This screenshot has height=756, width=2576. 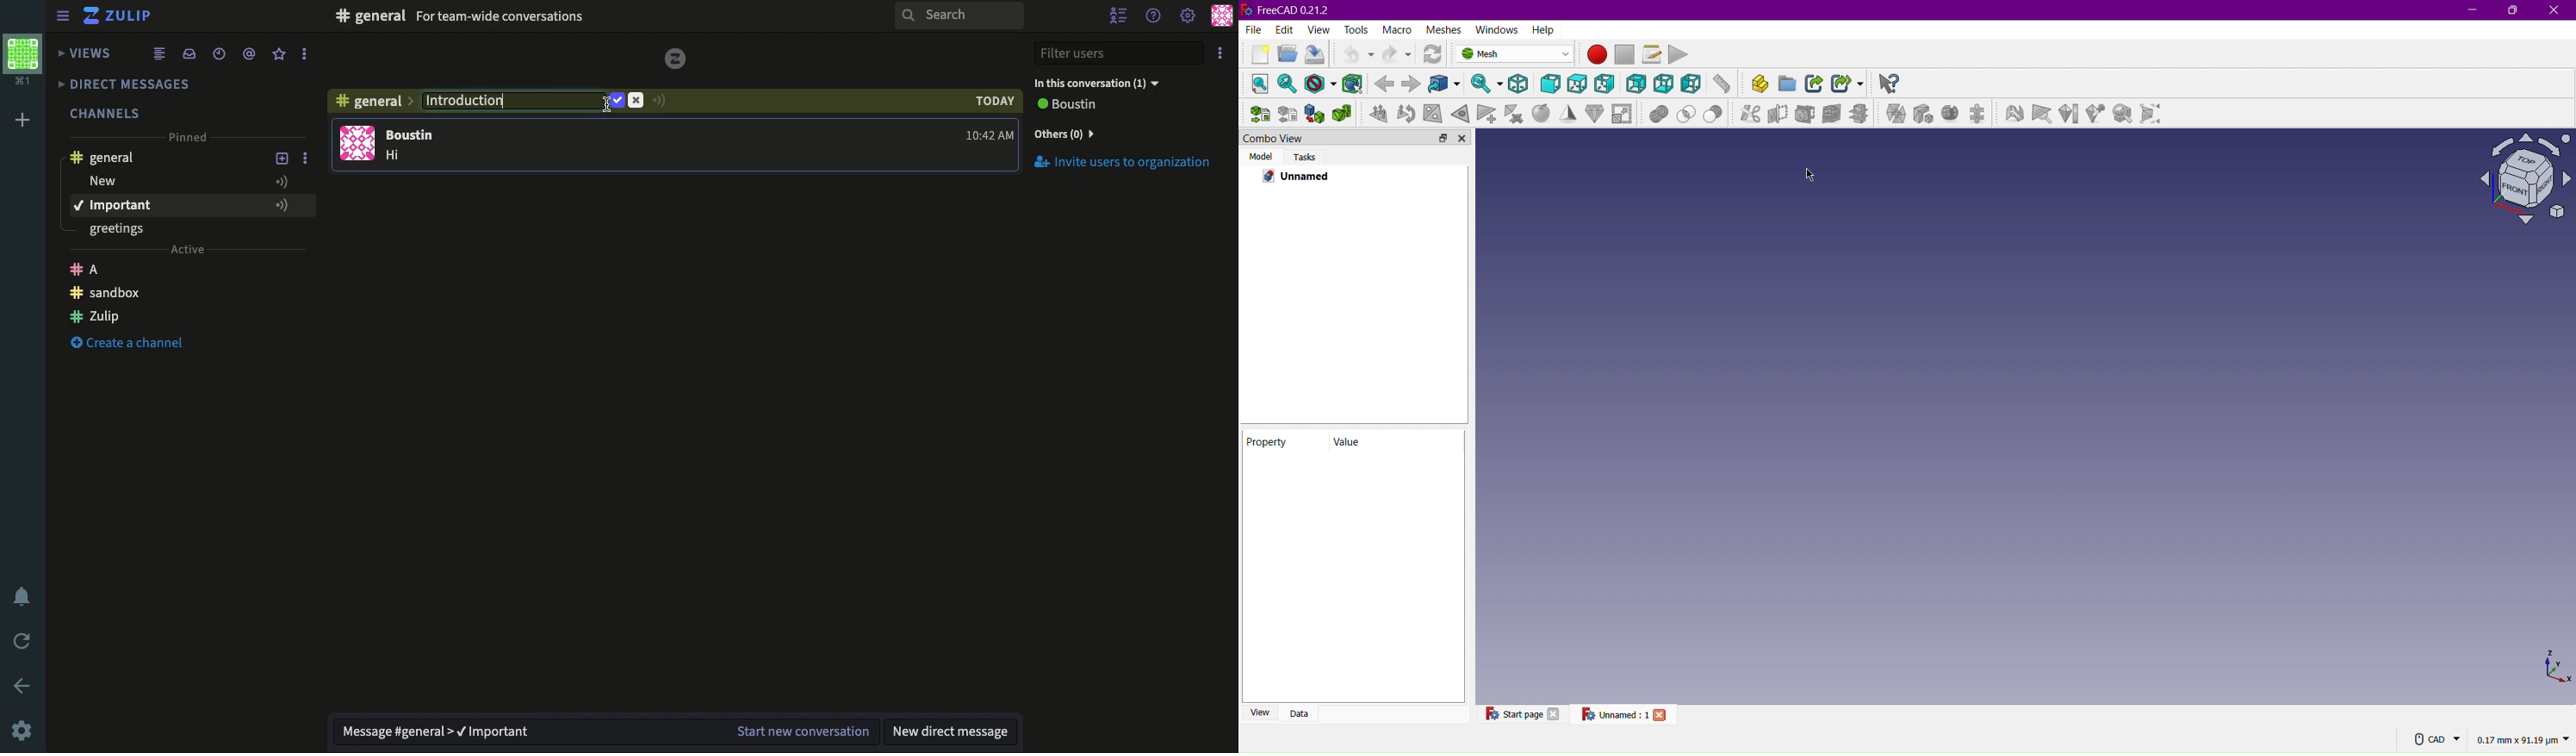 I want to click on Stop Macro, so click(x=1627, y=54).